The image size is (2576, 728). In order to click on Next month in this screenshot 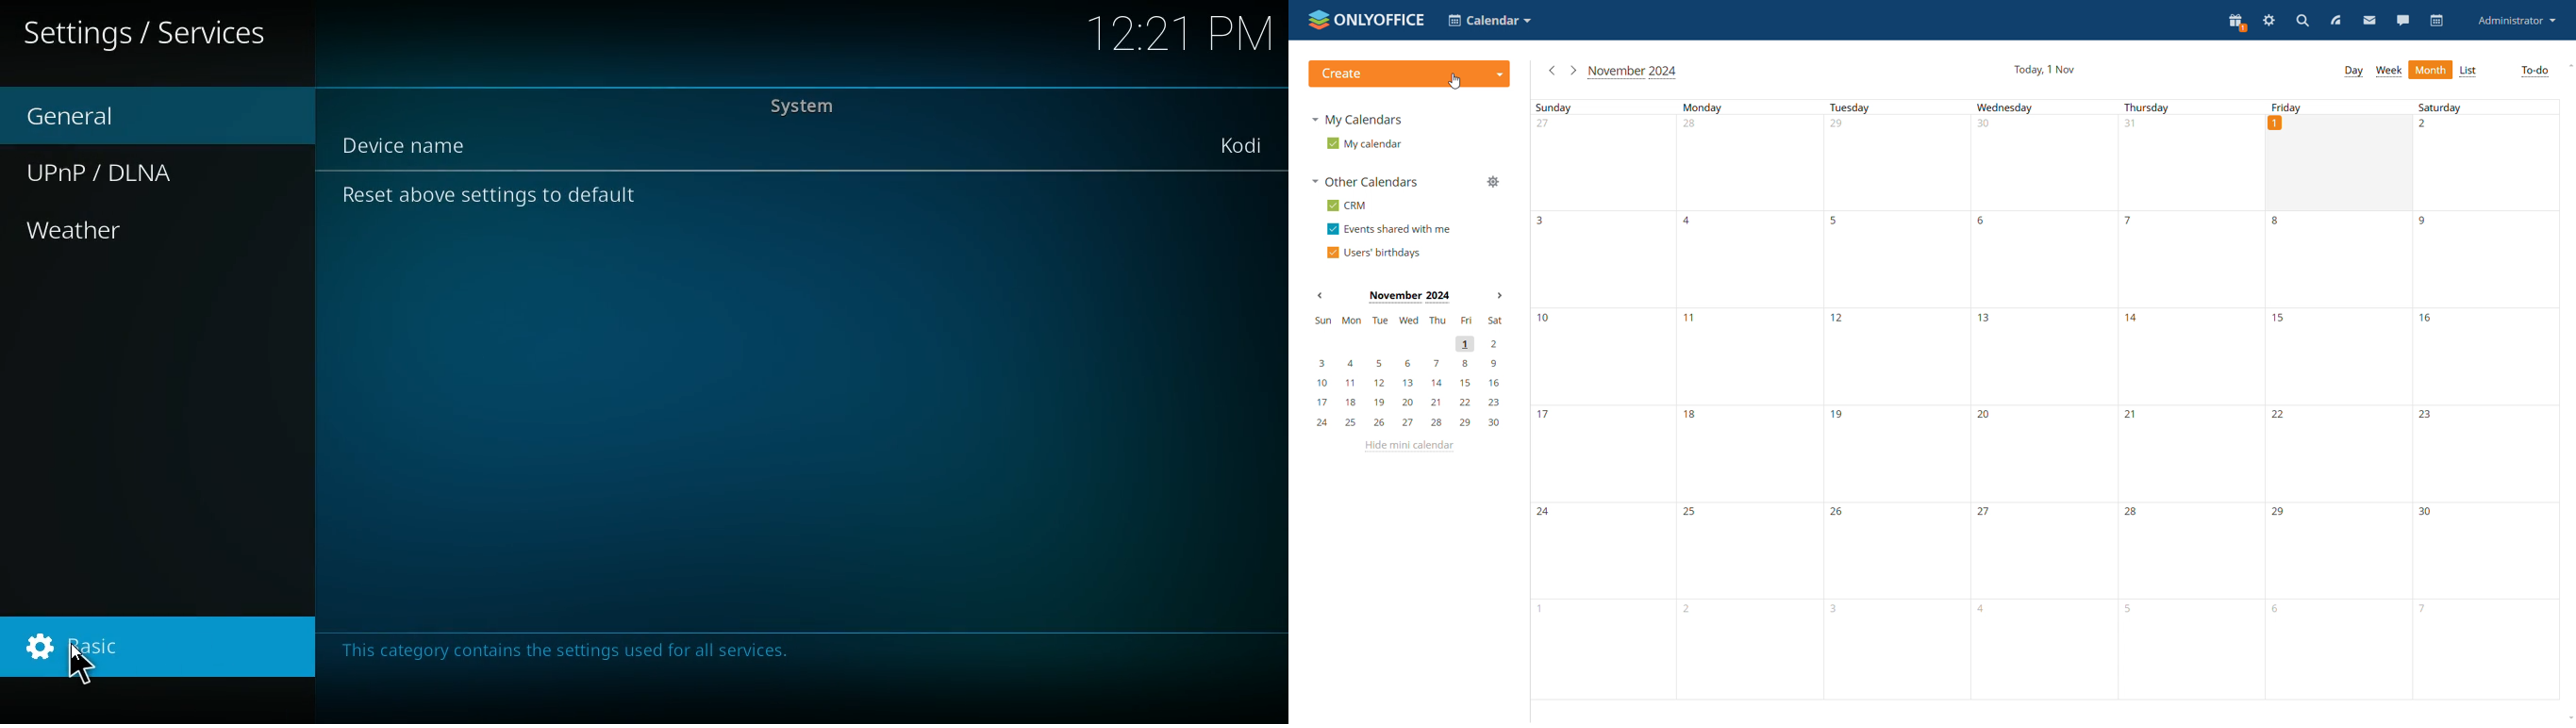, I will do `click(1499, 295)`.